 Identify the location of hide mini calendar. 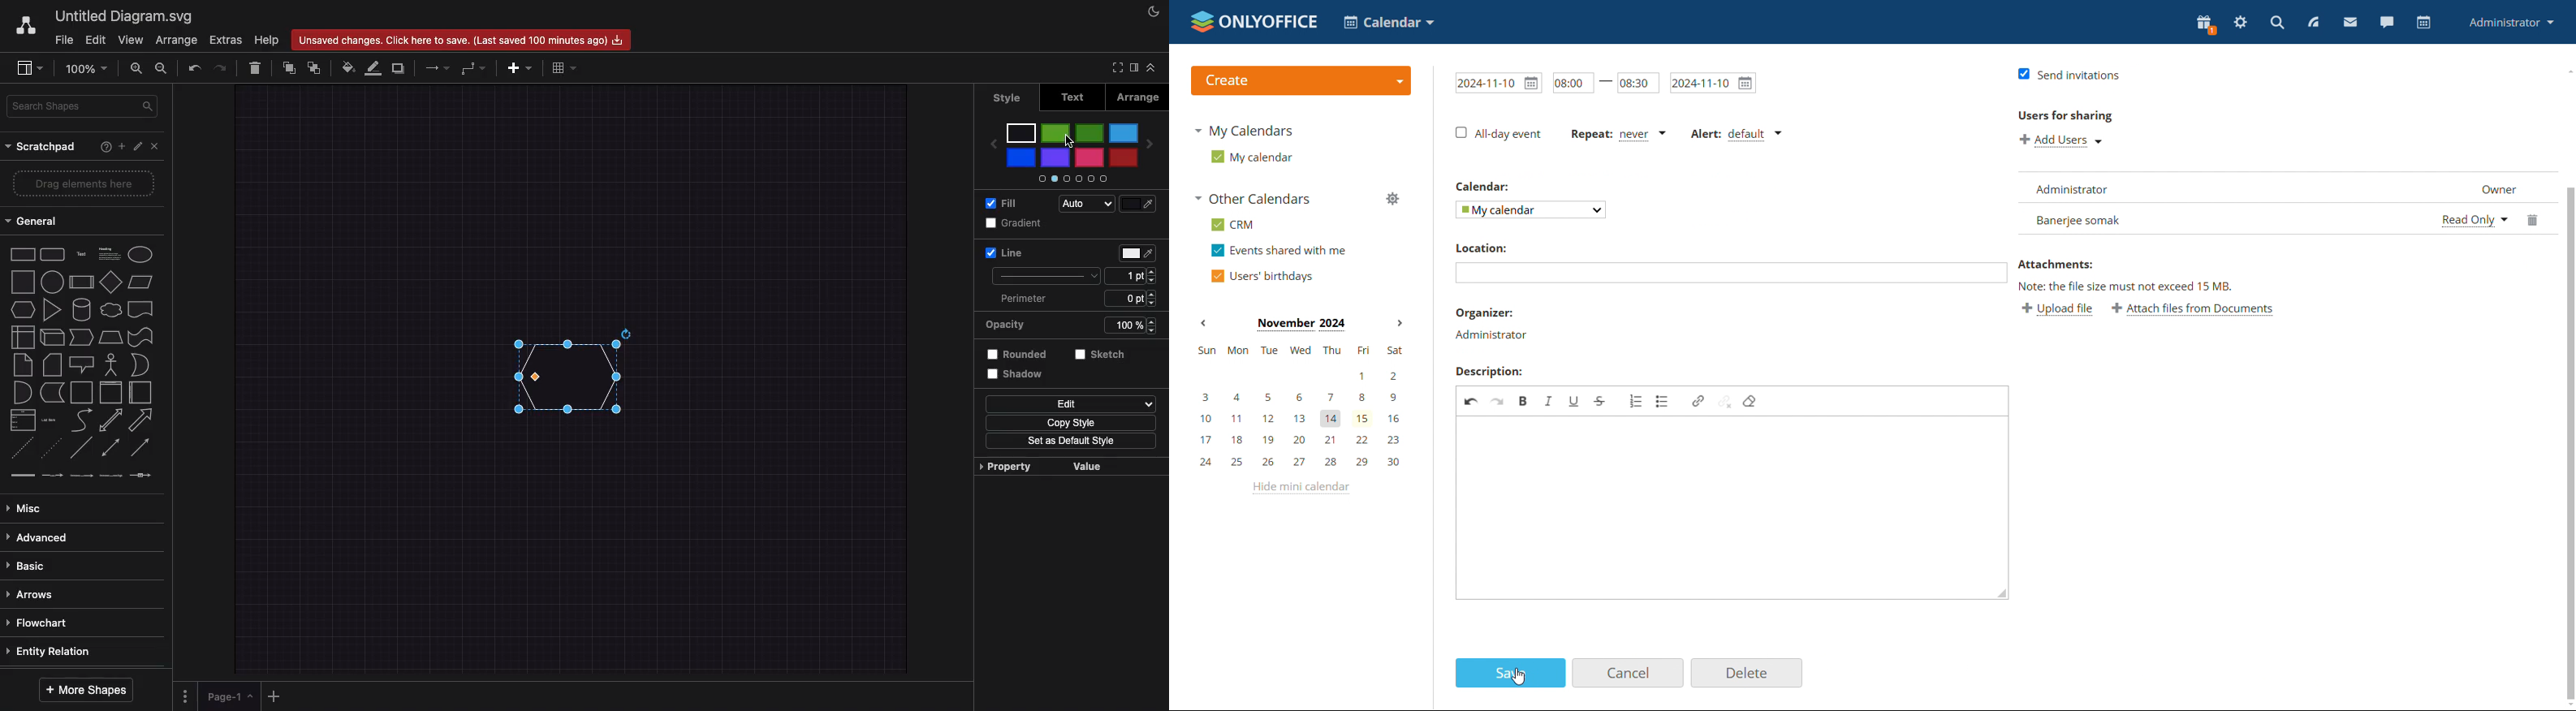
(1299, 488).